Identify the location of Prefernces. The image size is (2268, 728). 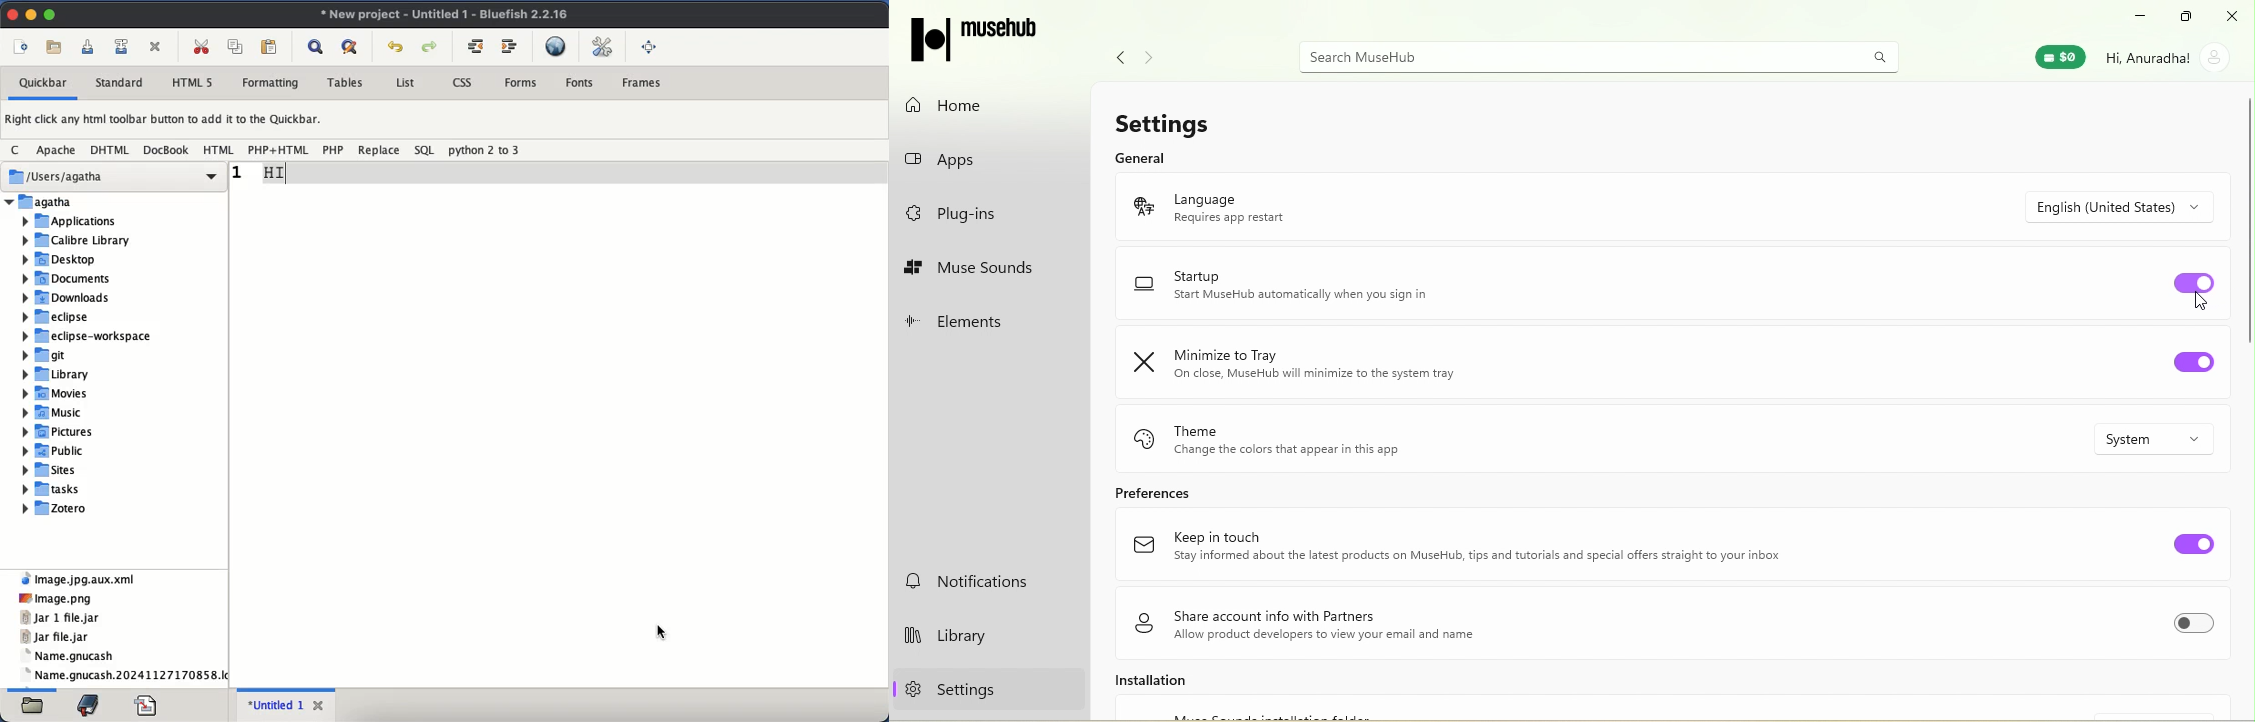
(1191, 493).